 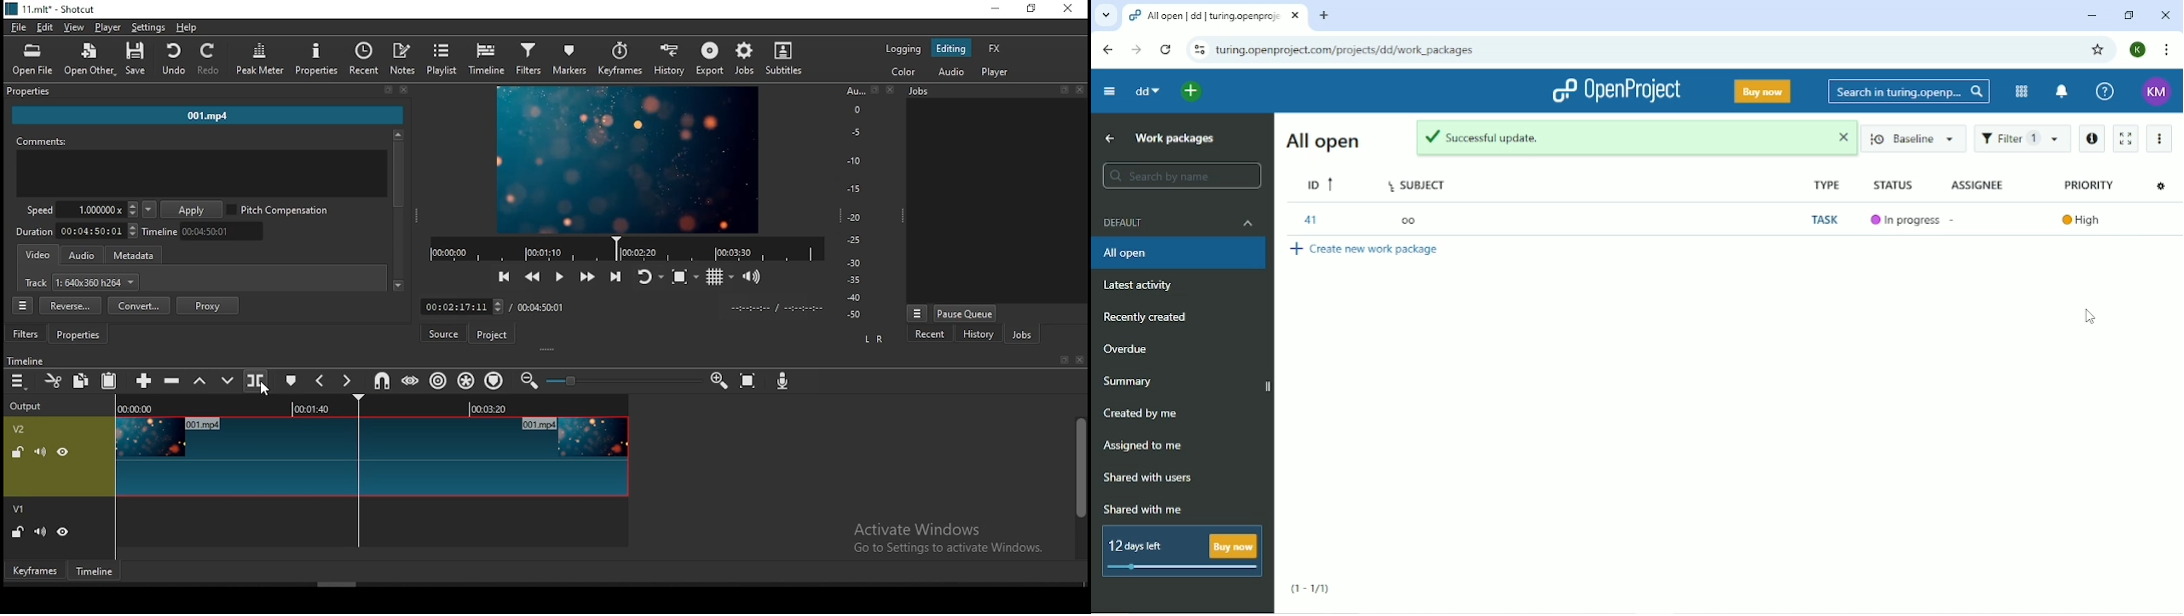 What do you see at coordinates (26, 405) in the screenshot?
I see `OUTPUT` at bounding box center [26, 405].